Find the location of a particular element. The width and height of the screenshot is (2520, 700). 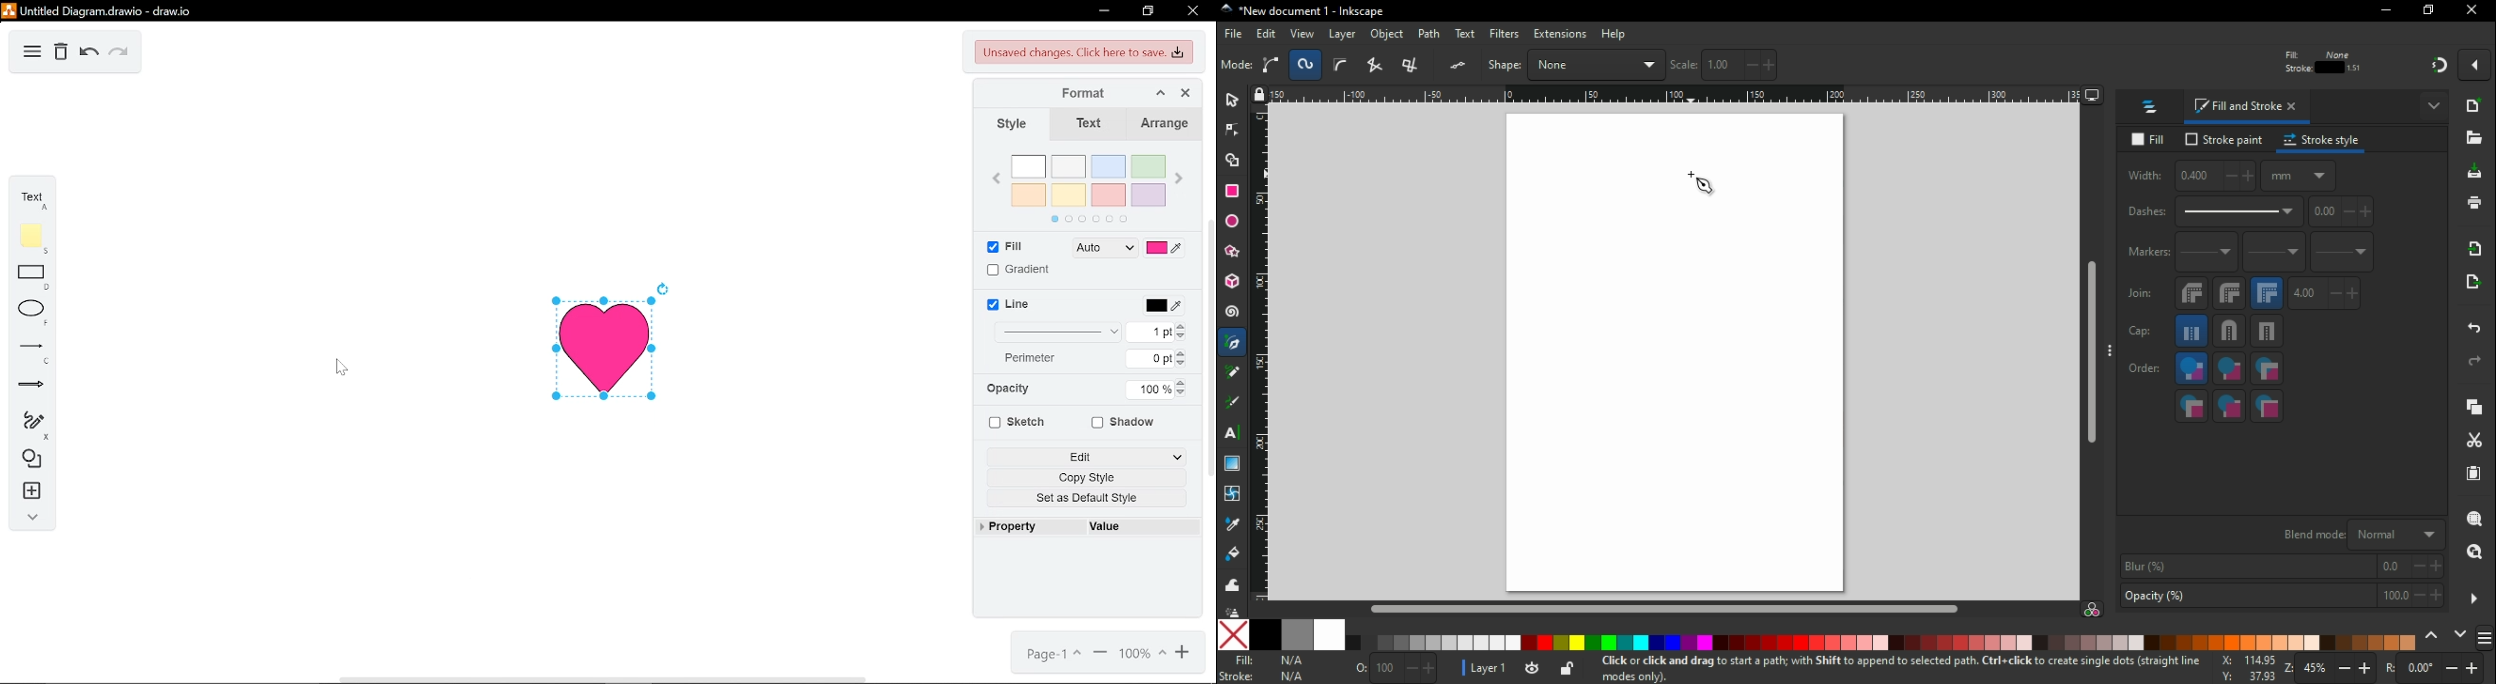

show is located at coordinates (2432, 113).